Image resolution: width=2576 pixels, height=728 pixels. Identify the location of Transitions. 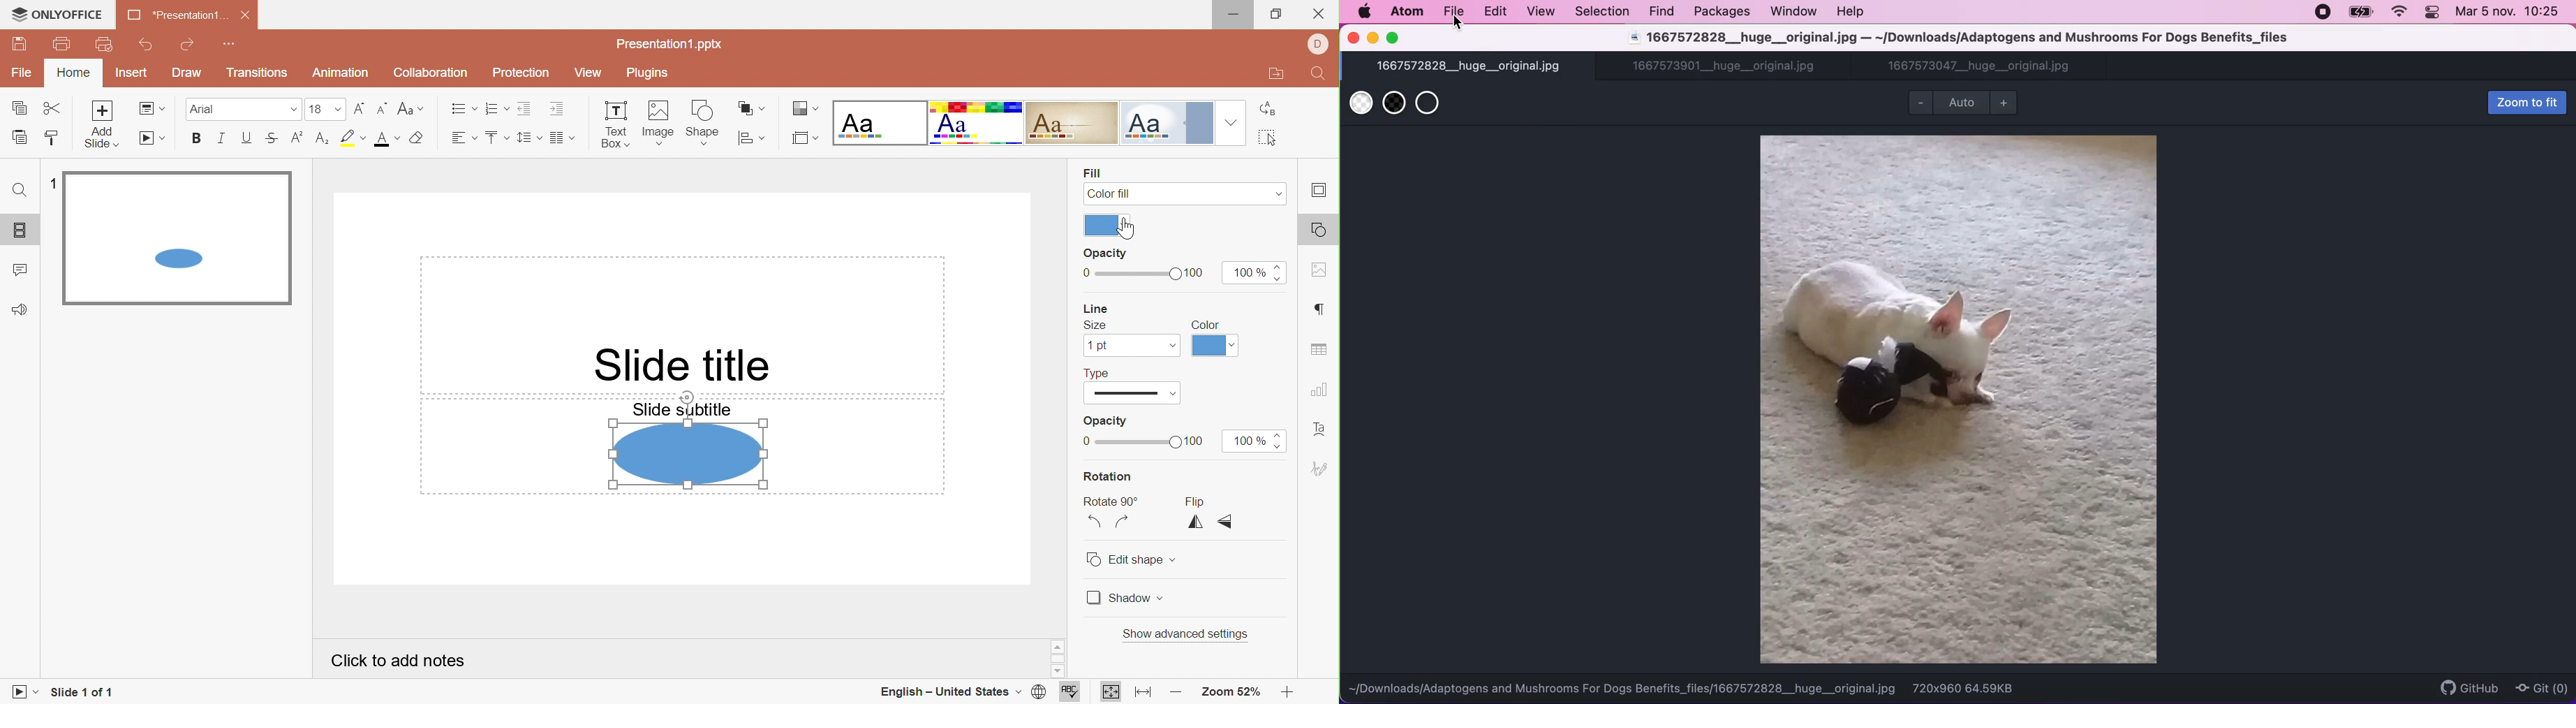
(258, 73).